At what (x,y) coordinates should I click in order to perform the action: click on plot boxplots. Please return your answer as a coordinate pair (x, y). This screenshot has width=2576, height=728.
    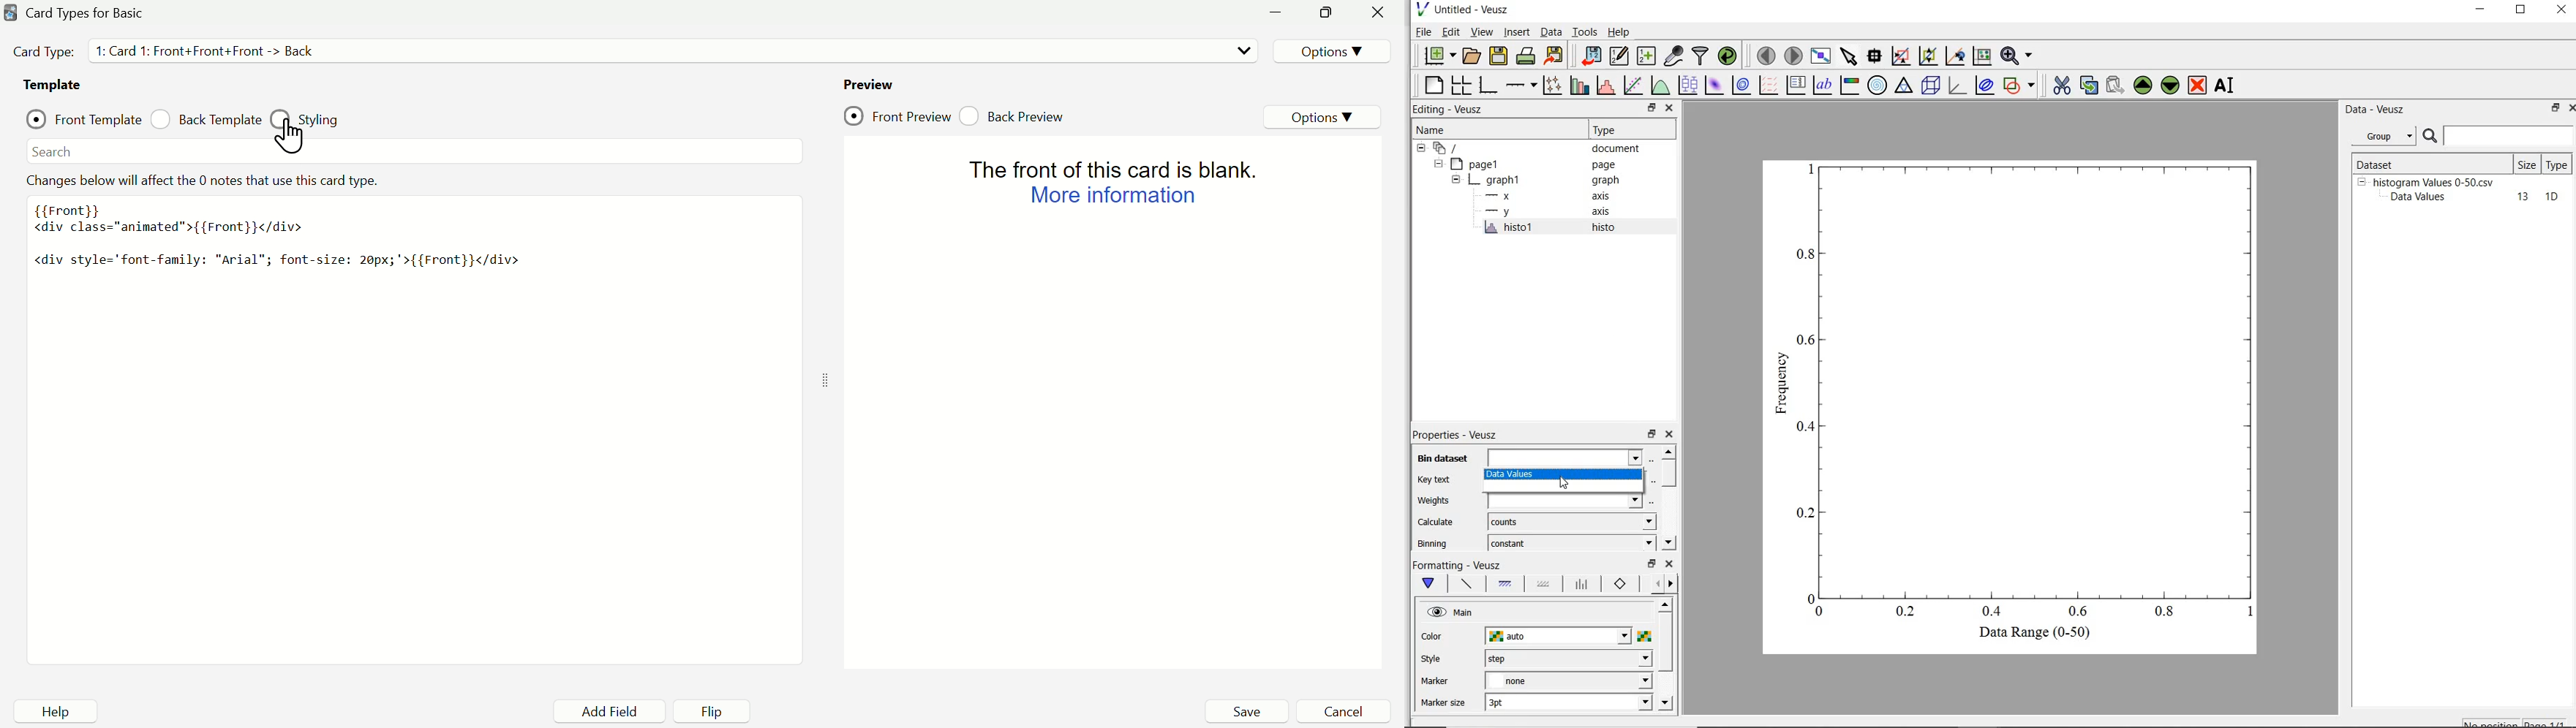
    Looking at the image, I should click on (1688, 84).